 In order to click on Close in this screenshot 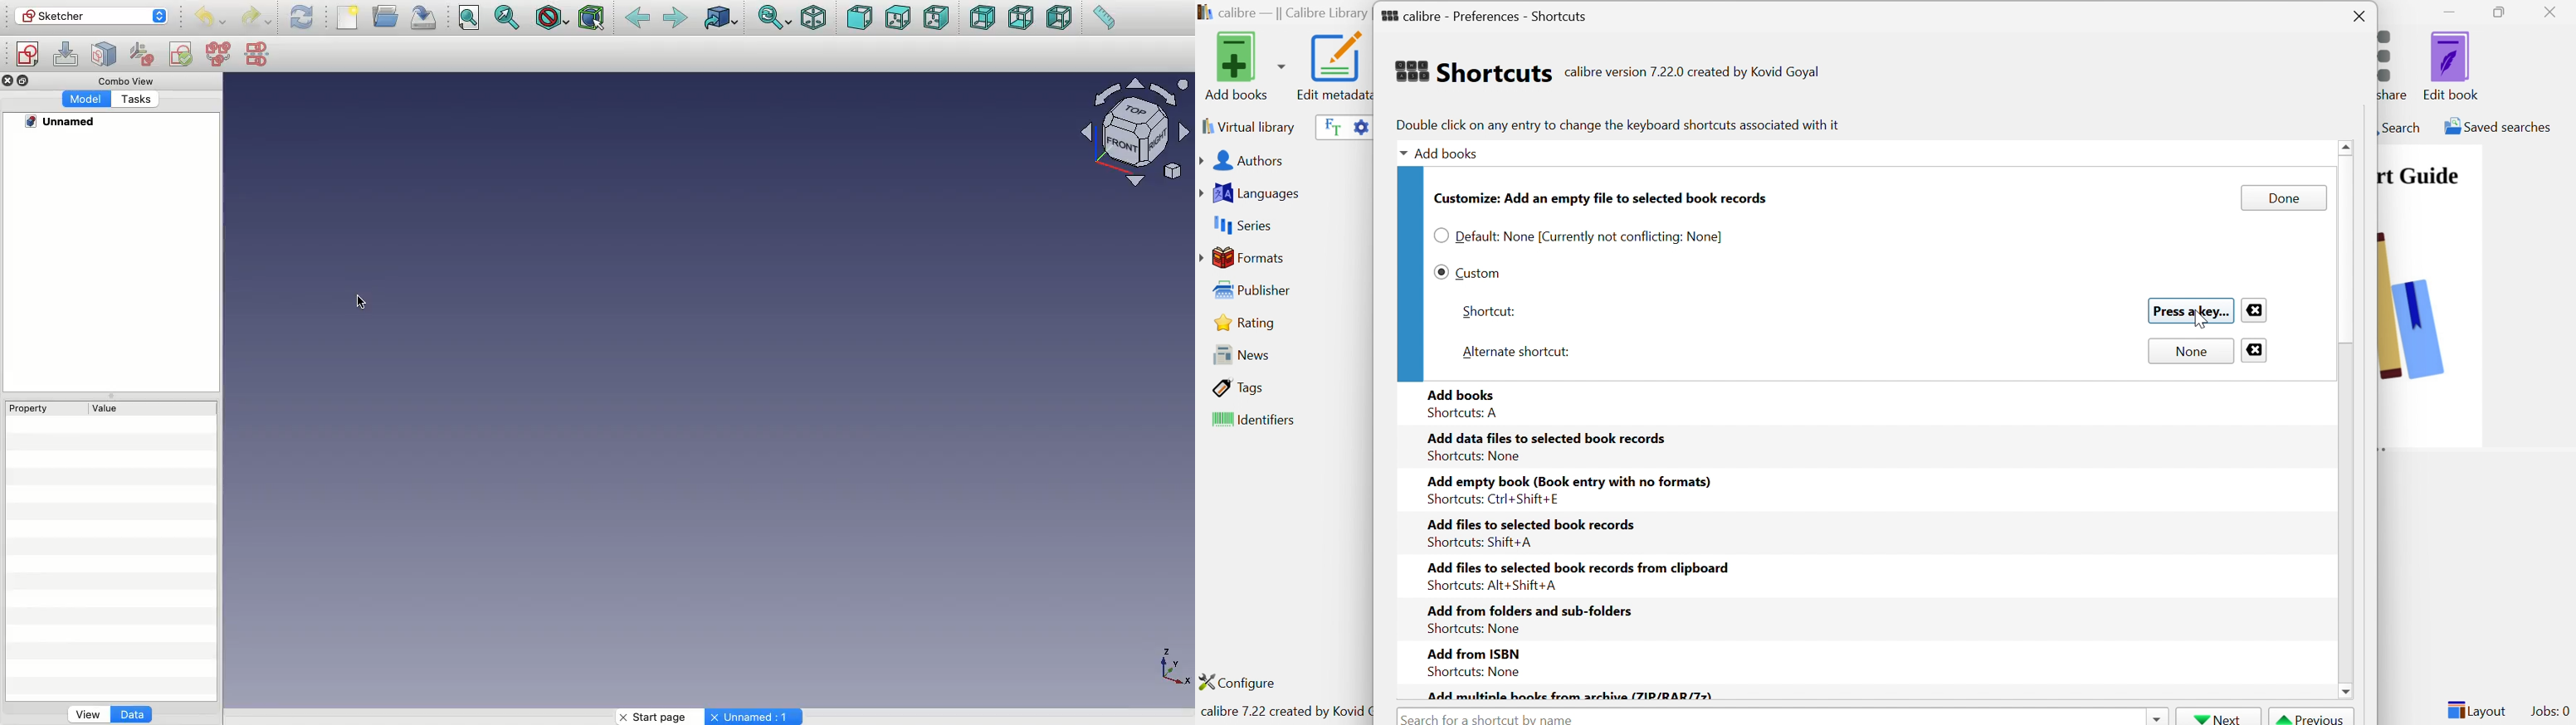, I will do `click(2554, 12)`.